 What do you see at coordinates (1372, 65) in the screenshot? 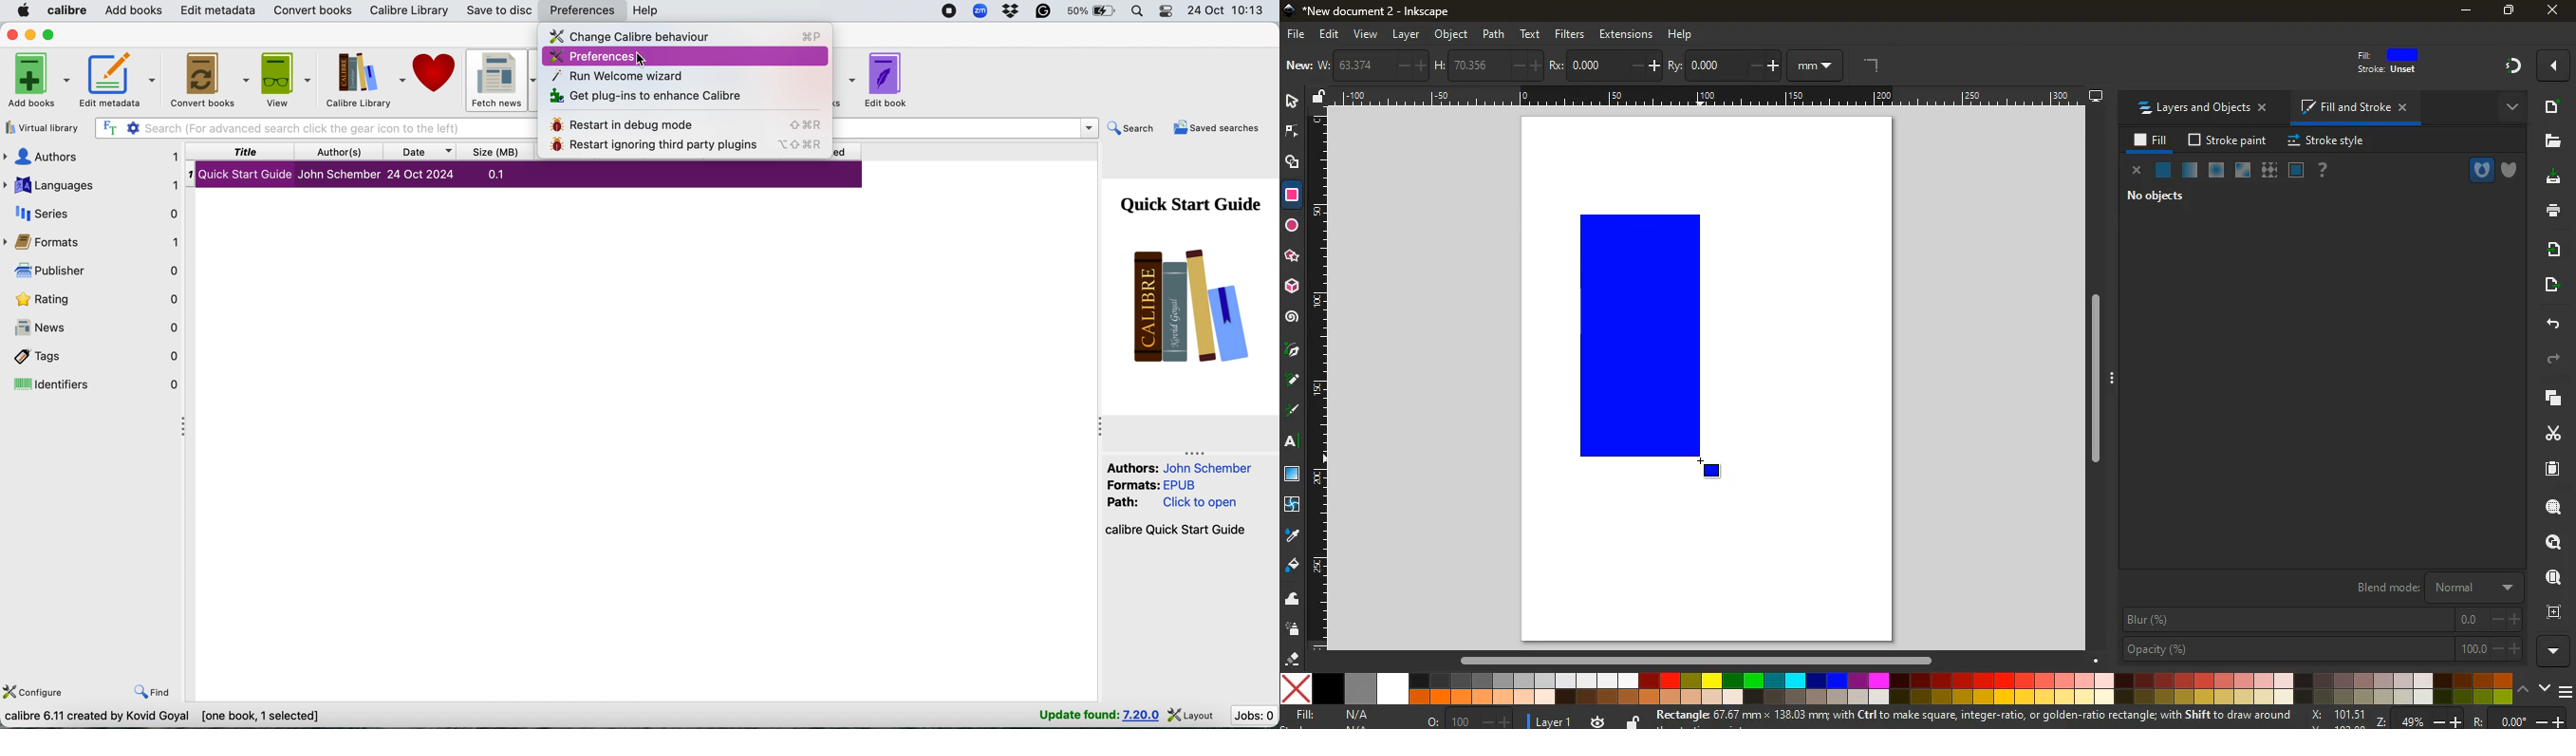
I see `w` at bounding box center [1372, 65].